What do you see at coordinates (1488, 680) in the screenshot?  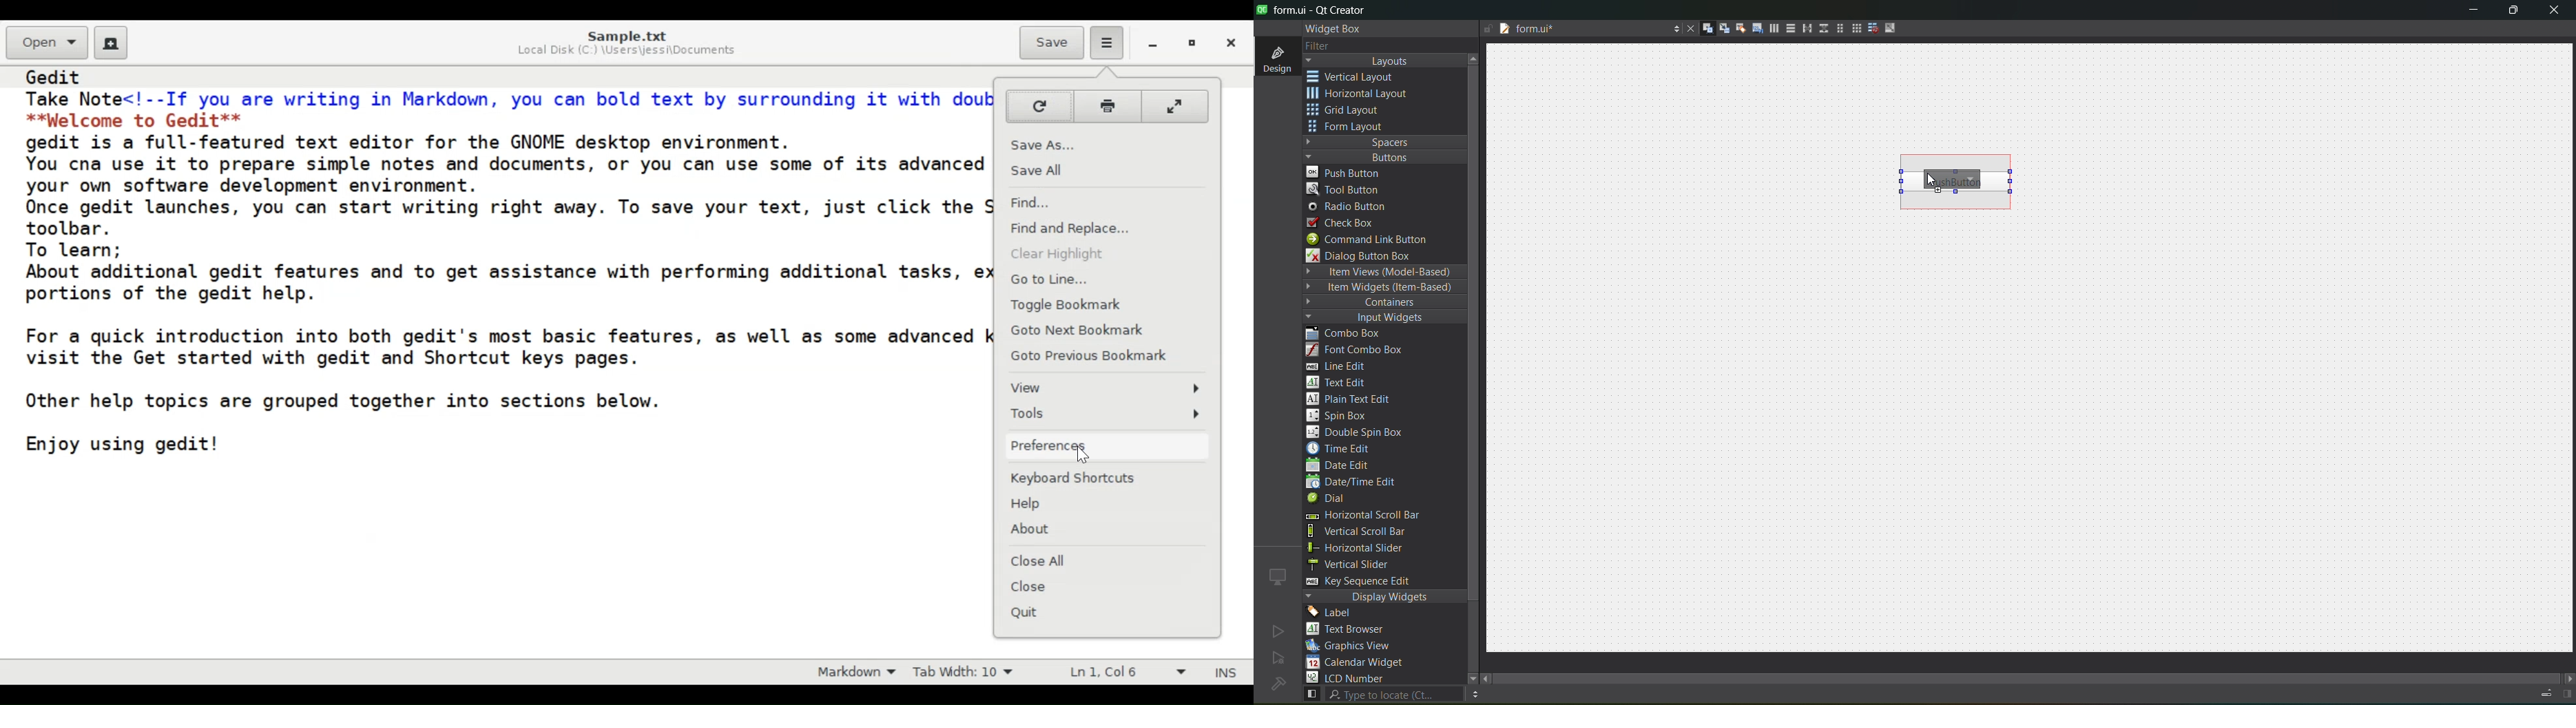 I see `move left` at bounding box center [1488, 680].